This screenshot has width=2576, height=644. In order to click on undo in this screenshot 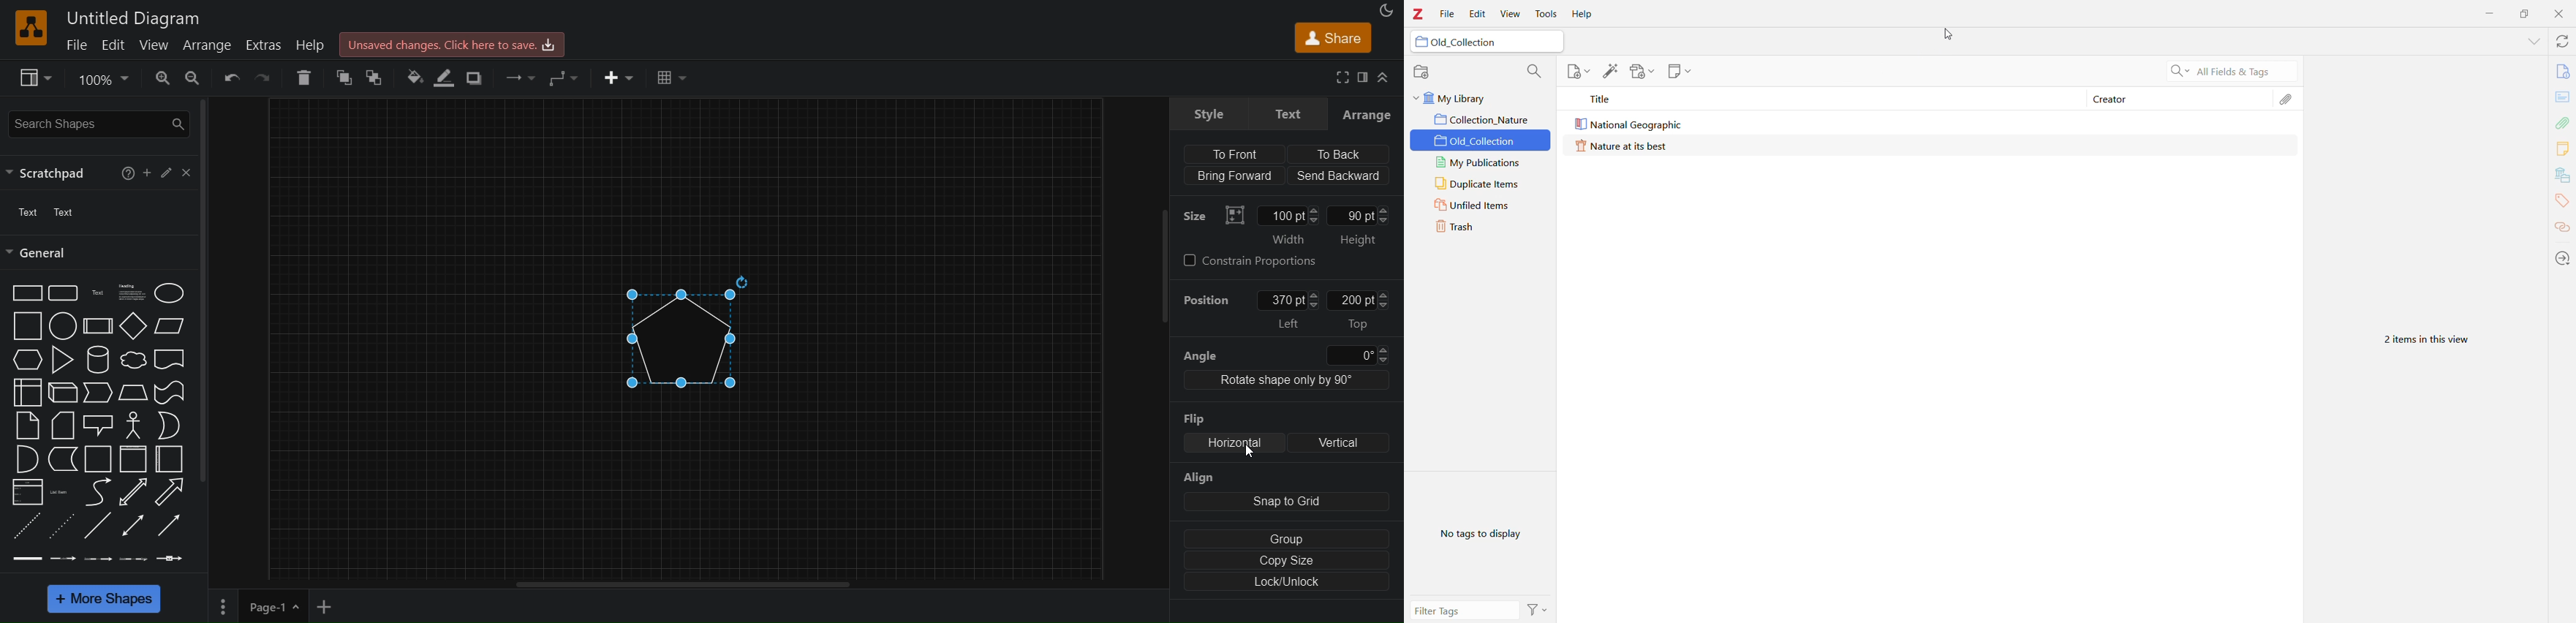, I will do `click(229, 80)`.